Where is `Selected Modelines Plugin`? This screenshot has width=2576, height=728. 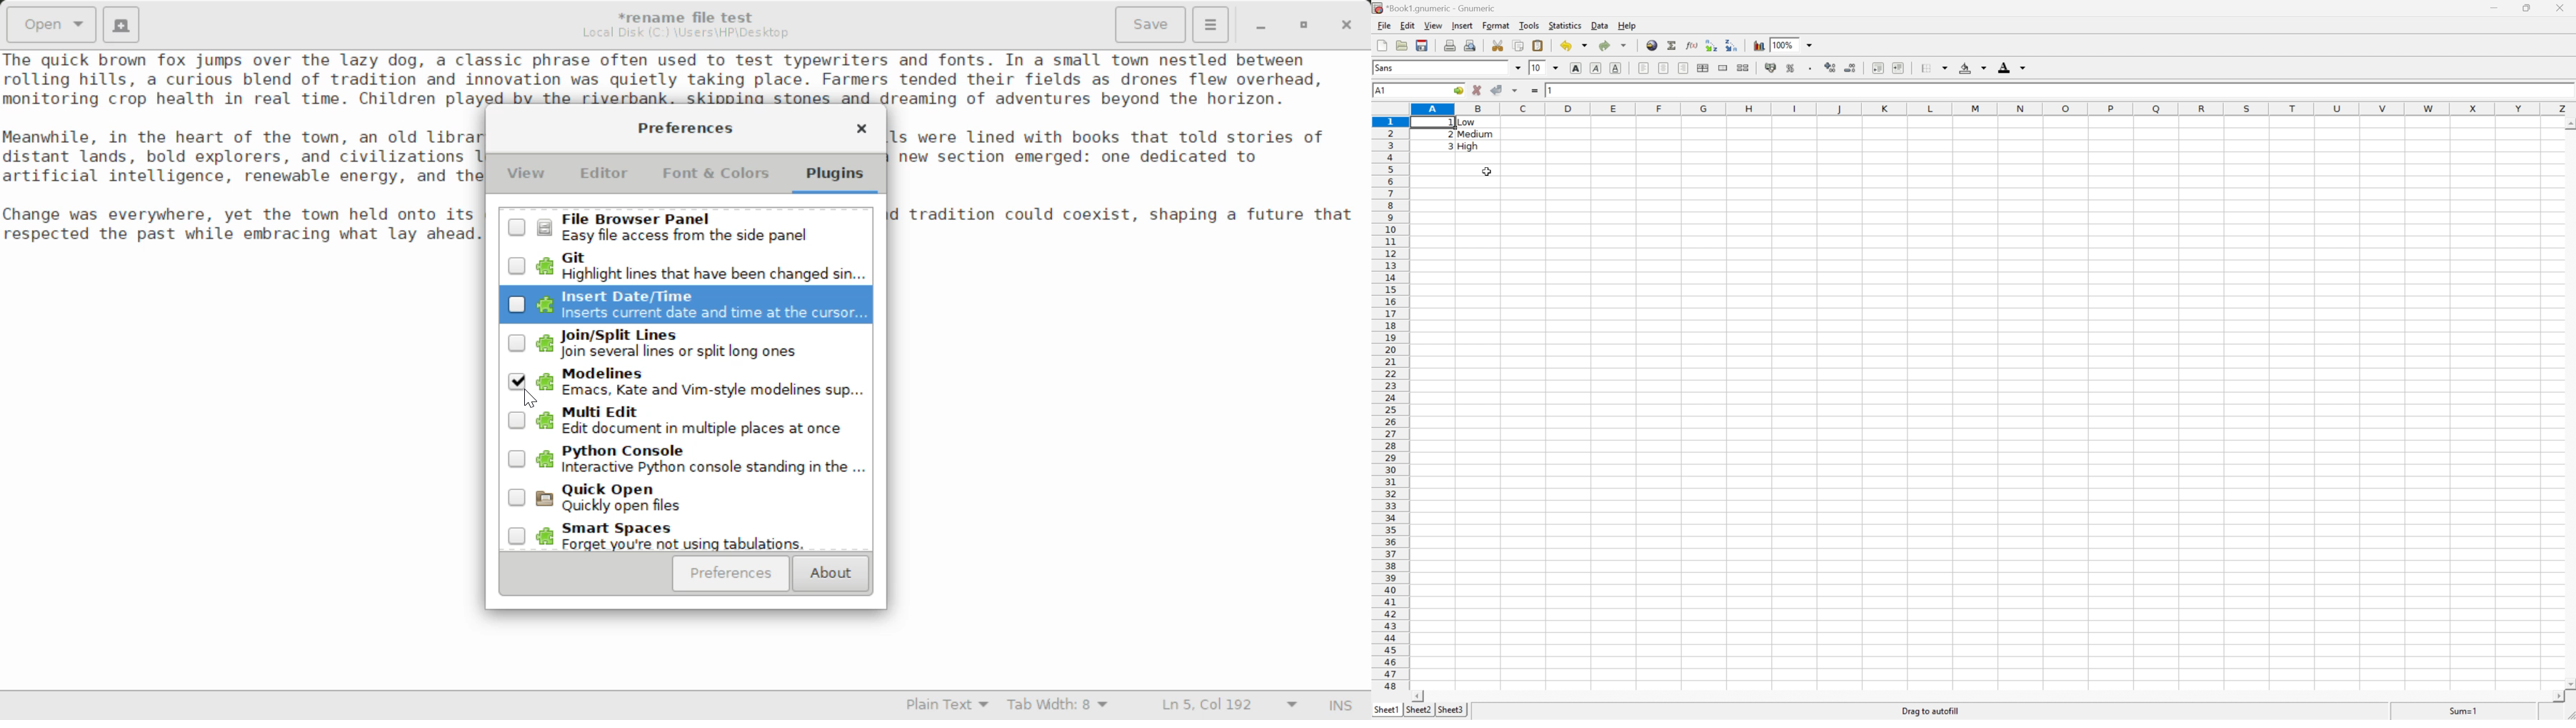 Selected Modelines Plugin is located at coordinates (688, 385).